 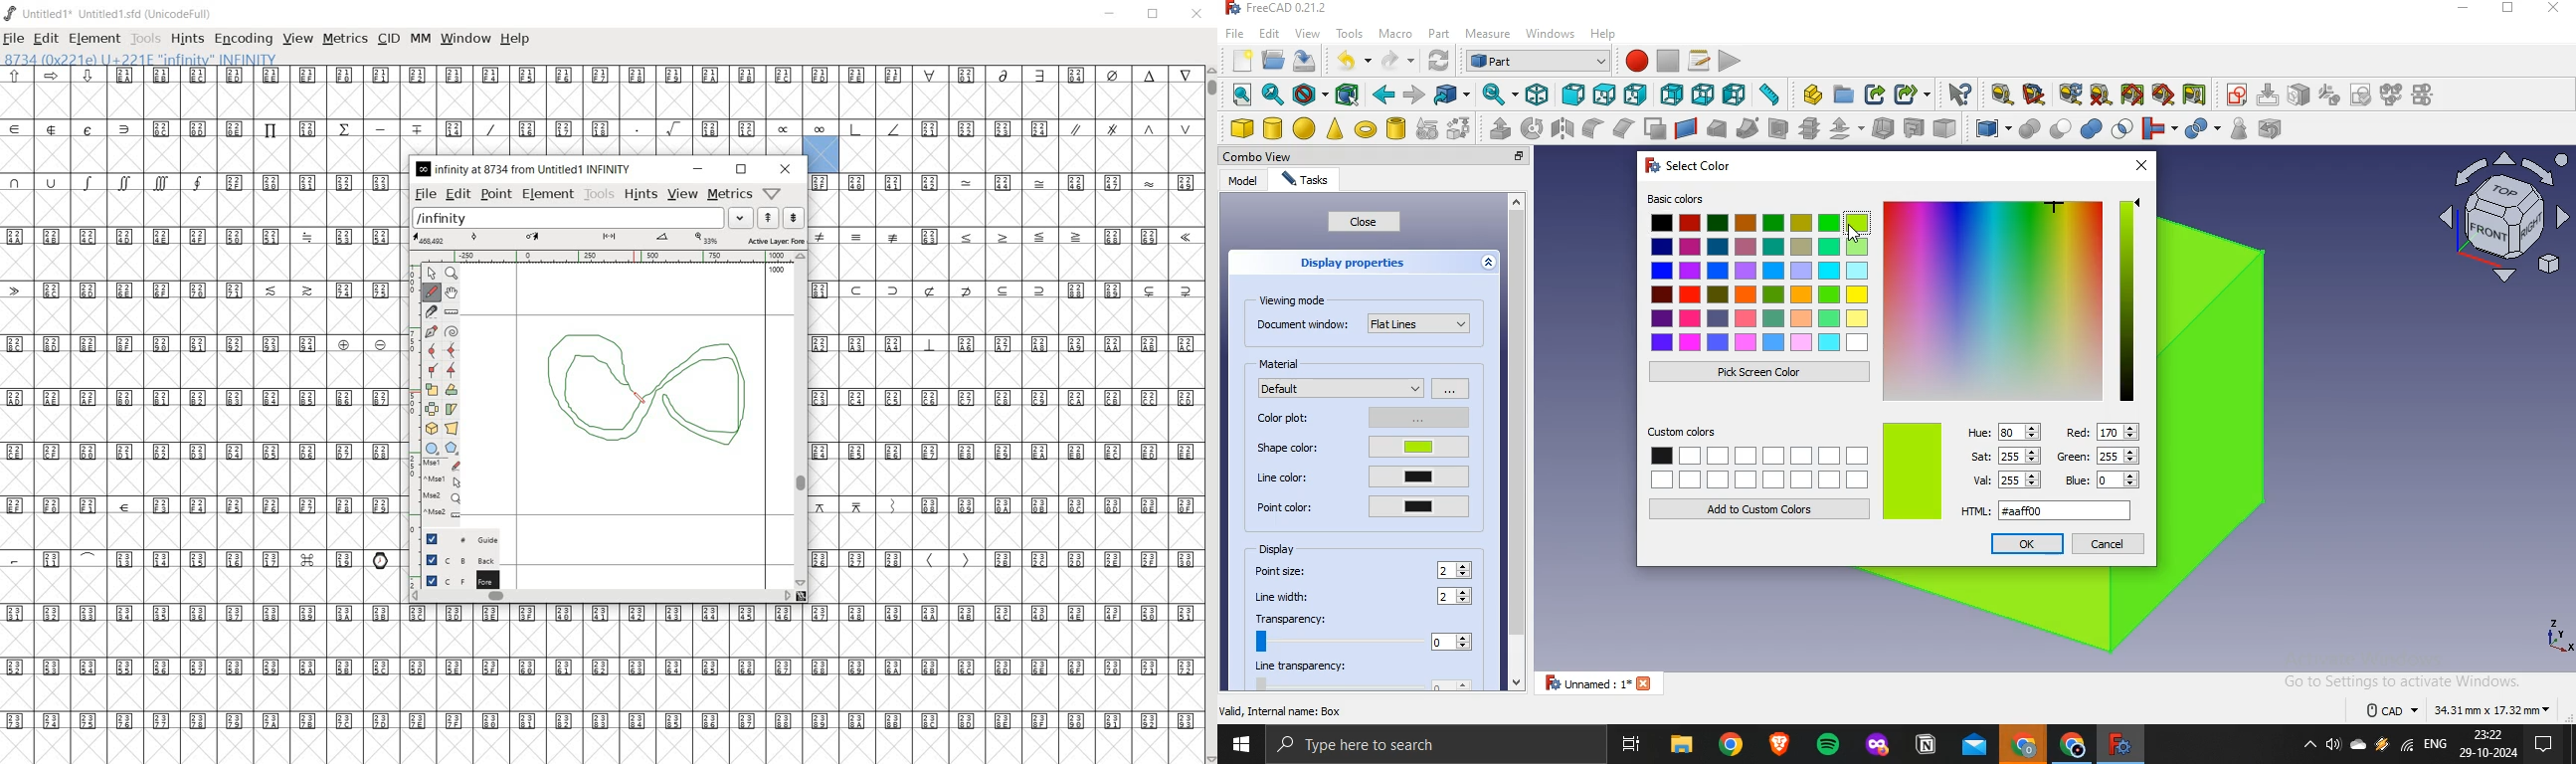 I want to click on minimize, so click(x=2463, y=9).